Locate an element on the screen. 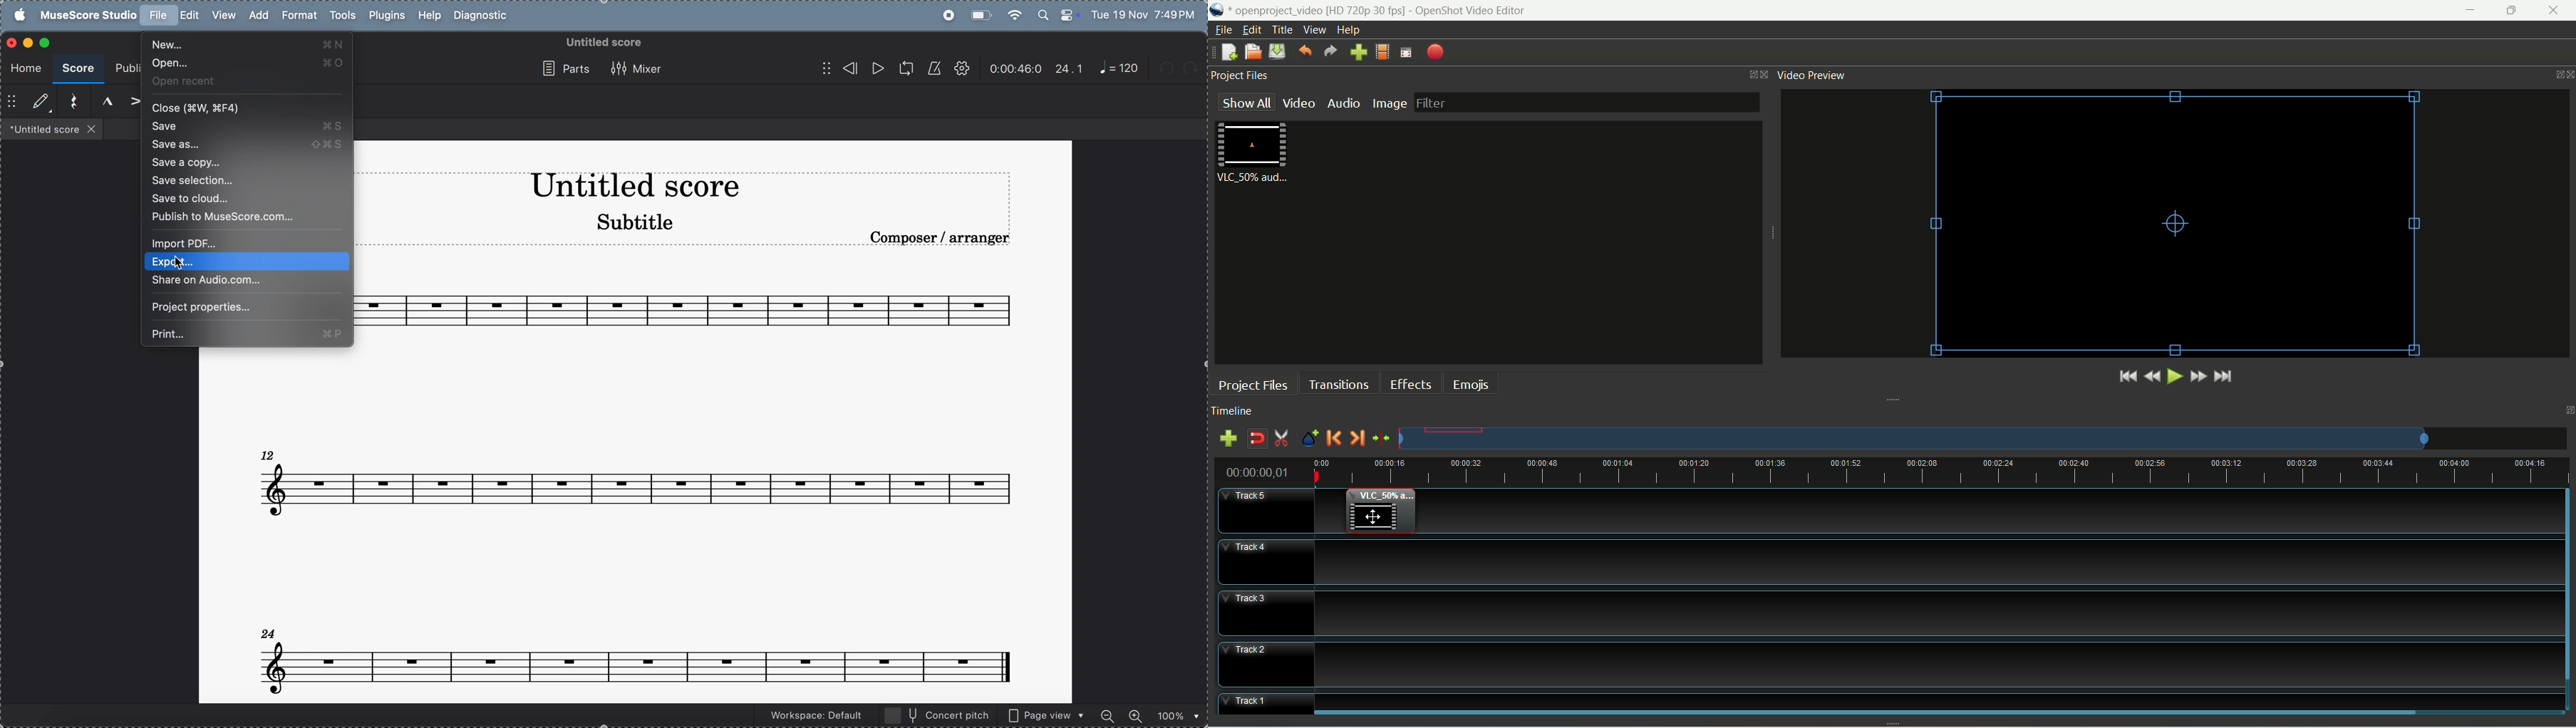 This screenshot has width=2576, height=728. enable razor is located at coordinates (1283, 440).